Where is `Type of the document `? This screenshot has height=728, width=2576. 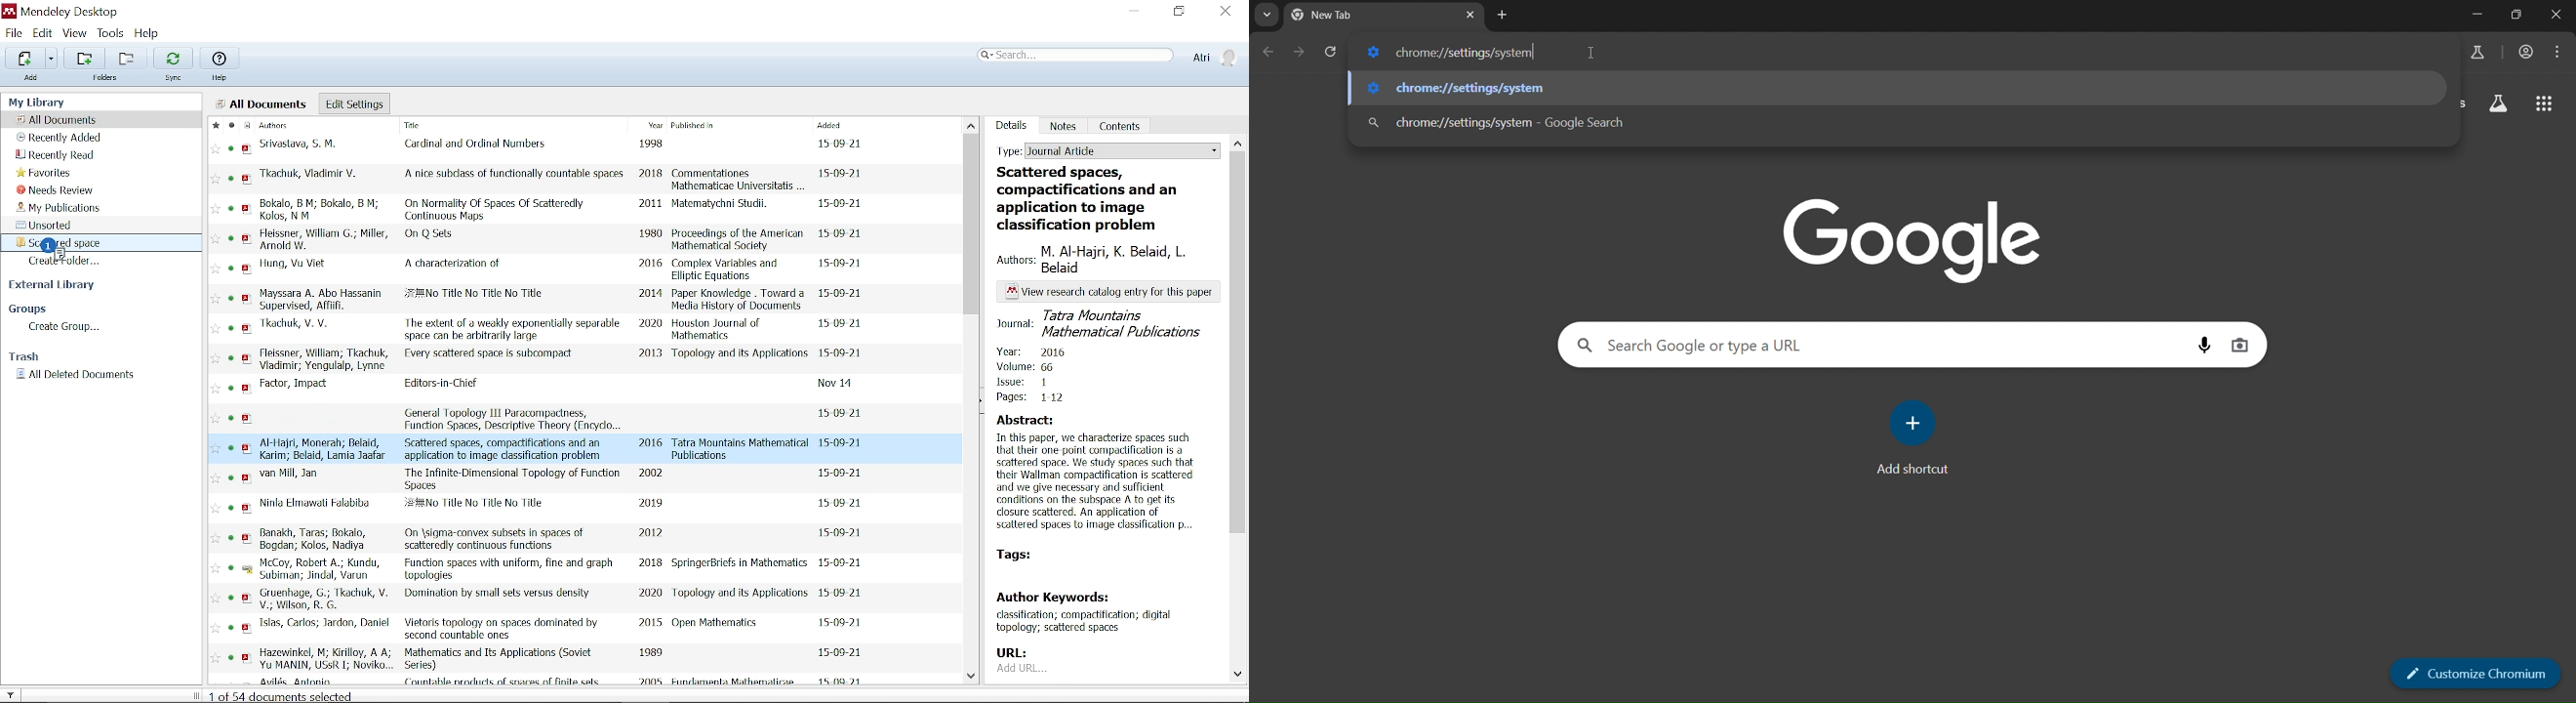
Type of the document  is located at coordinates (1238, 144).